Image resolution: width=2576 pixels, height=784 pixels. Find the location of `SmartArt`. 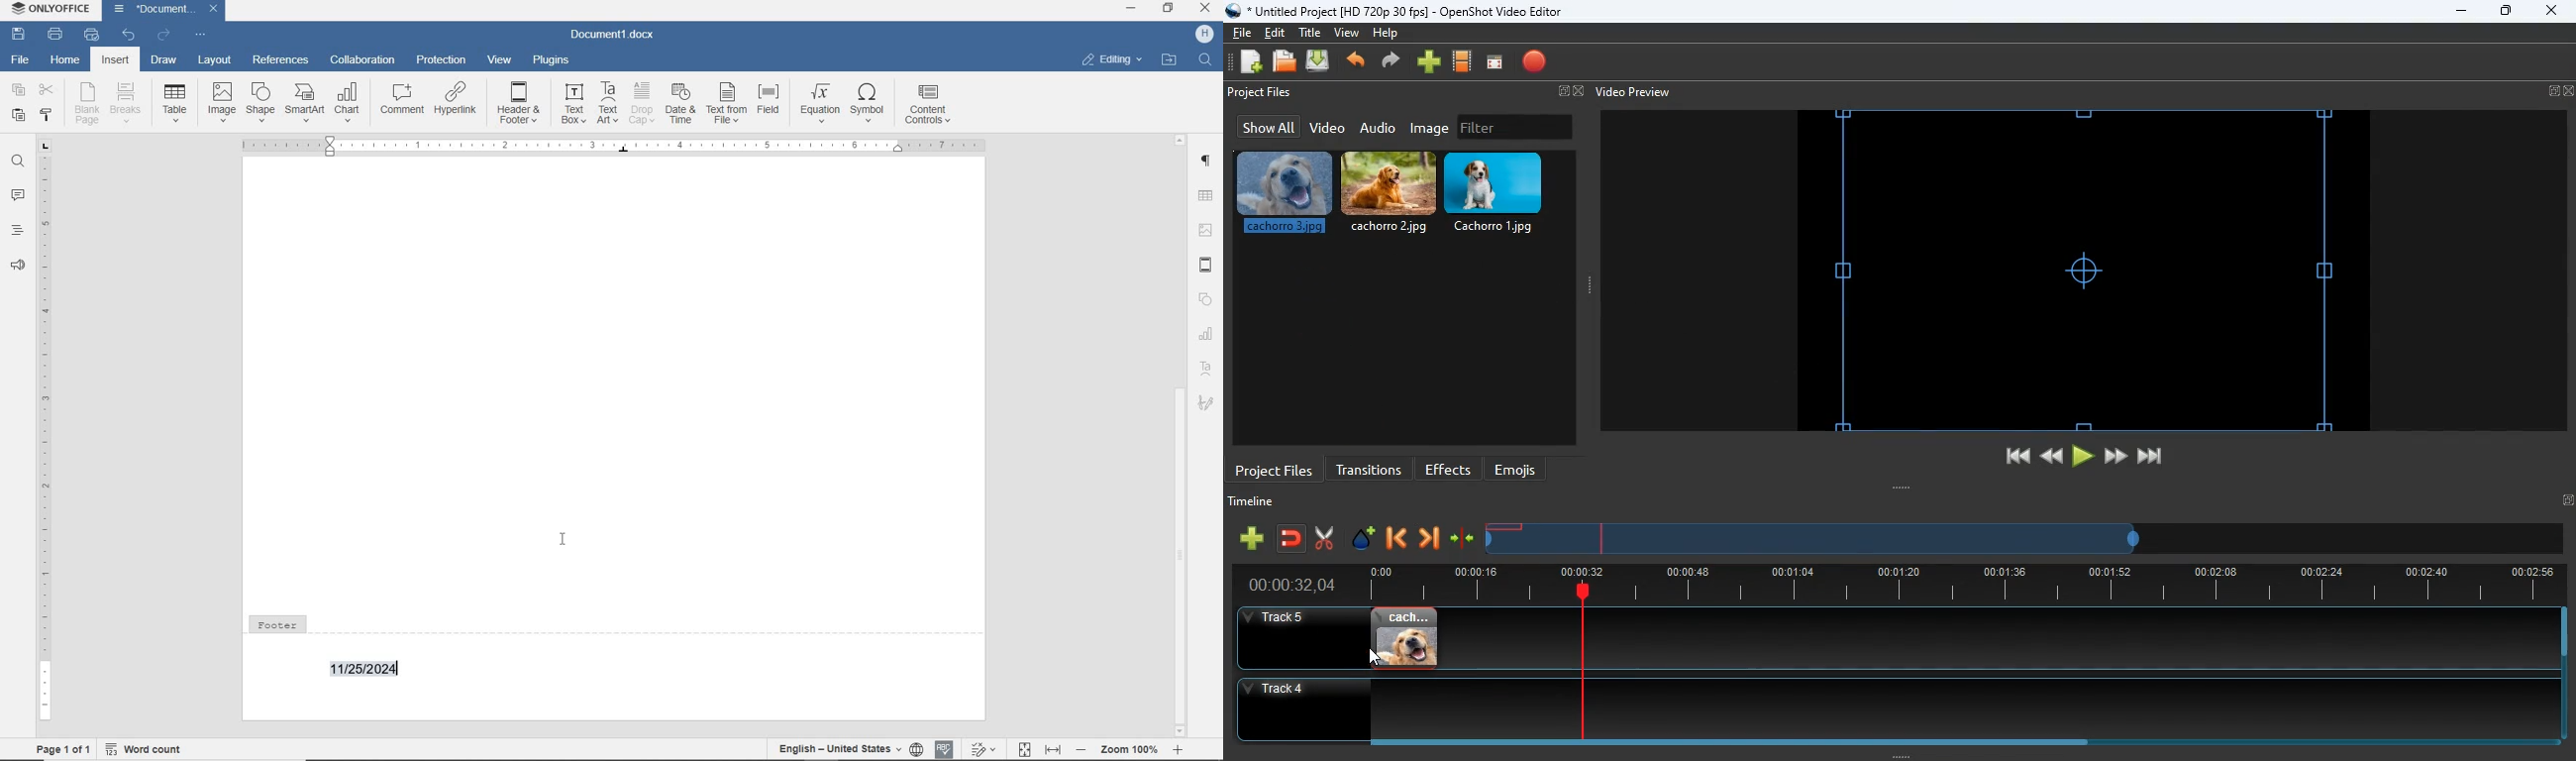

SmartArt is located at coordinates (305, 103).